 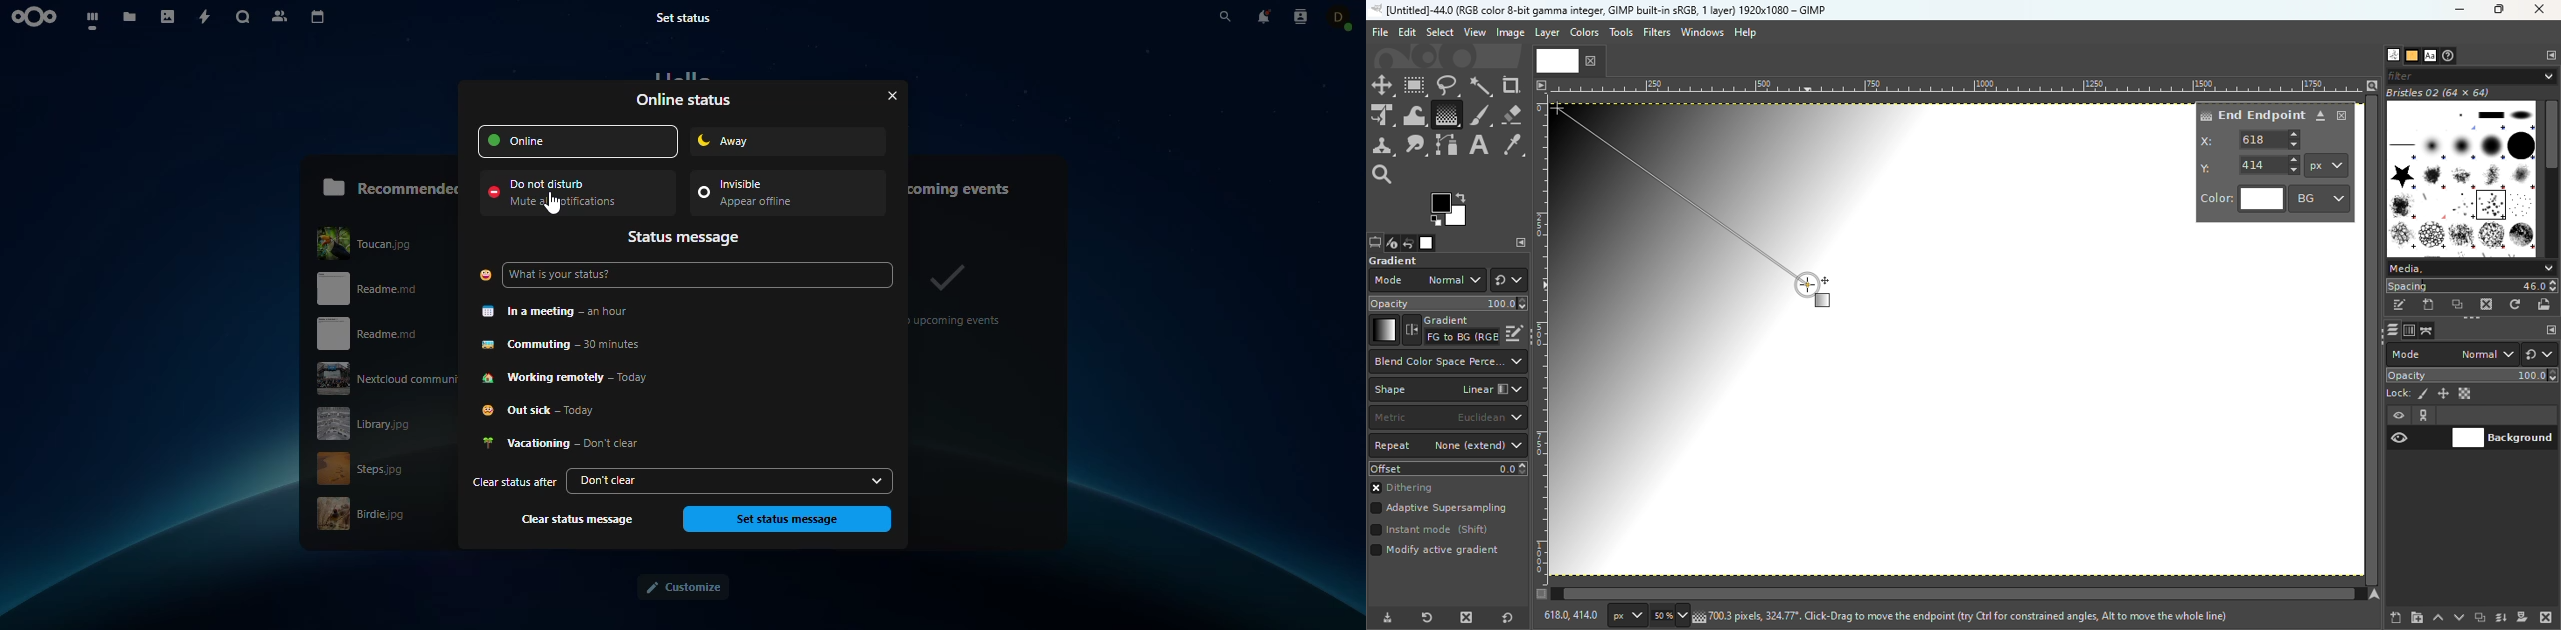 What do you see at coordinates (2467, 394) in the screenshot?
I see `Lock alpha channel` at bounding box center [2467, 394].